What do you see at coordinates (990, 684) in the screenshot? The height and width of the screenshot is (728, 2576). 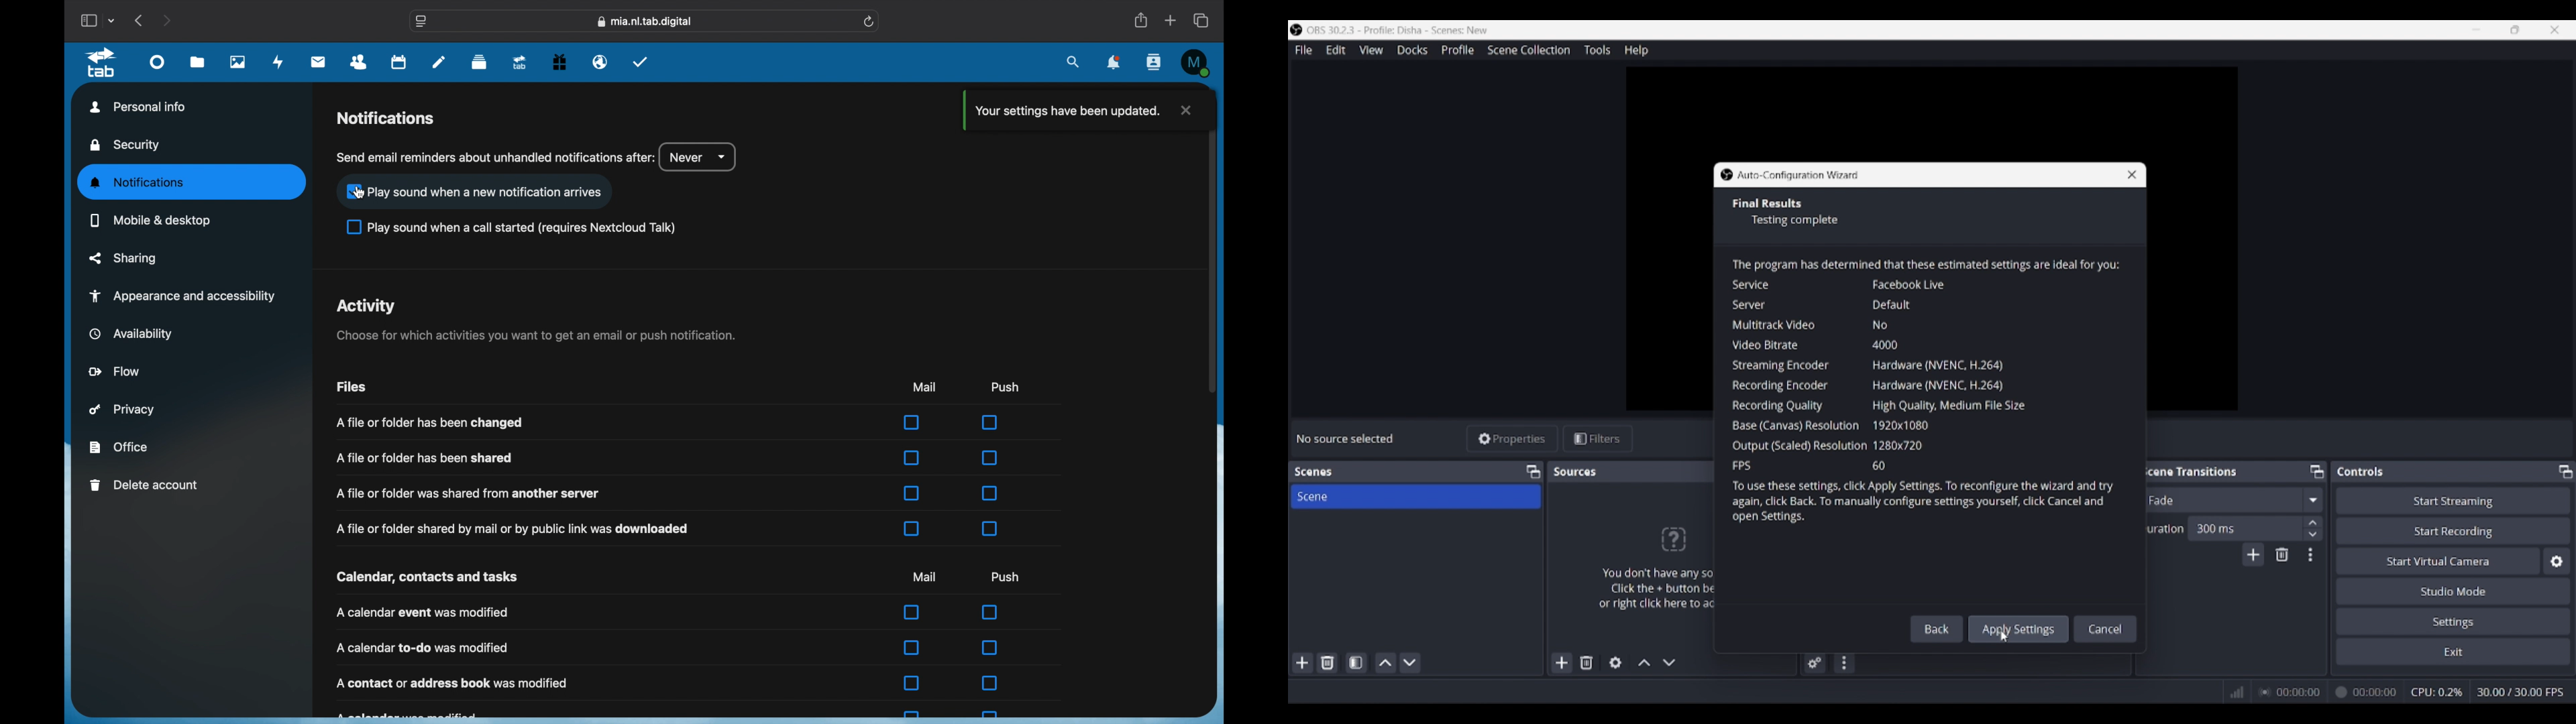 I see `checkbox` at bounding box center [990, 684].